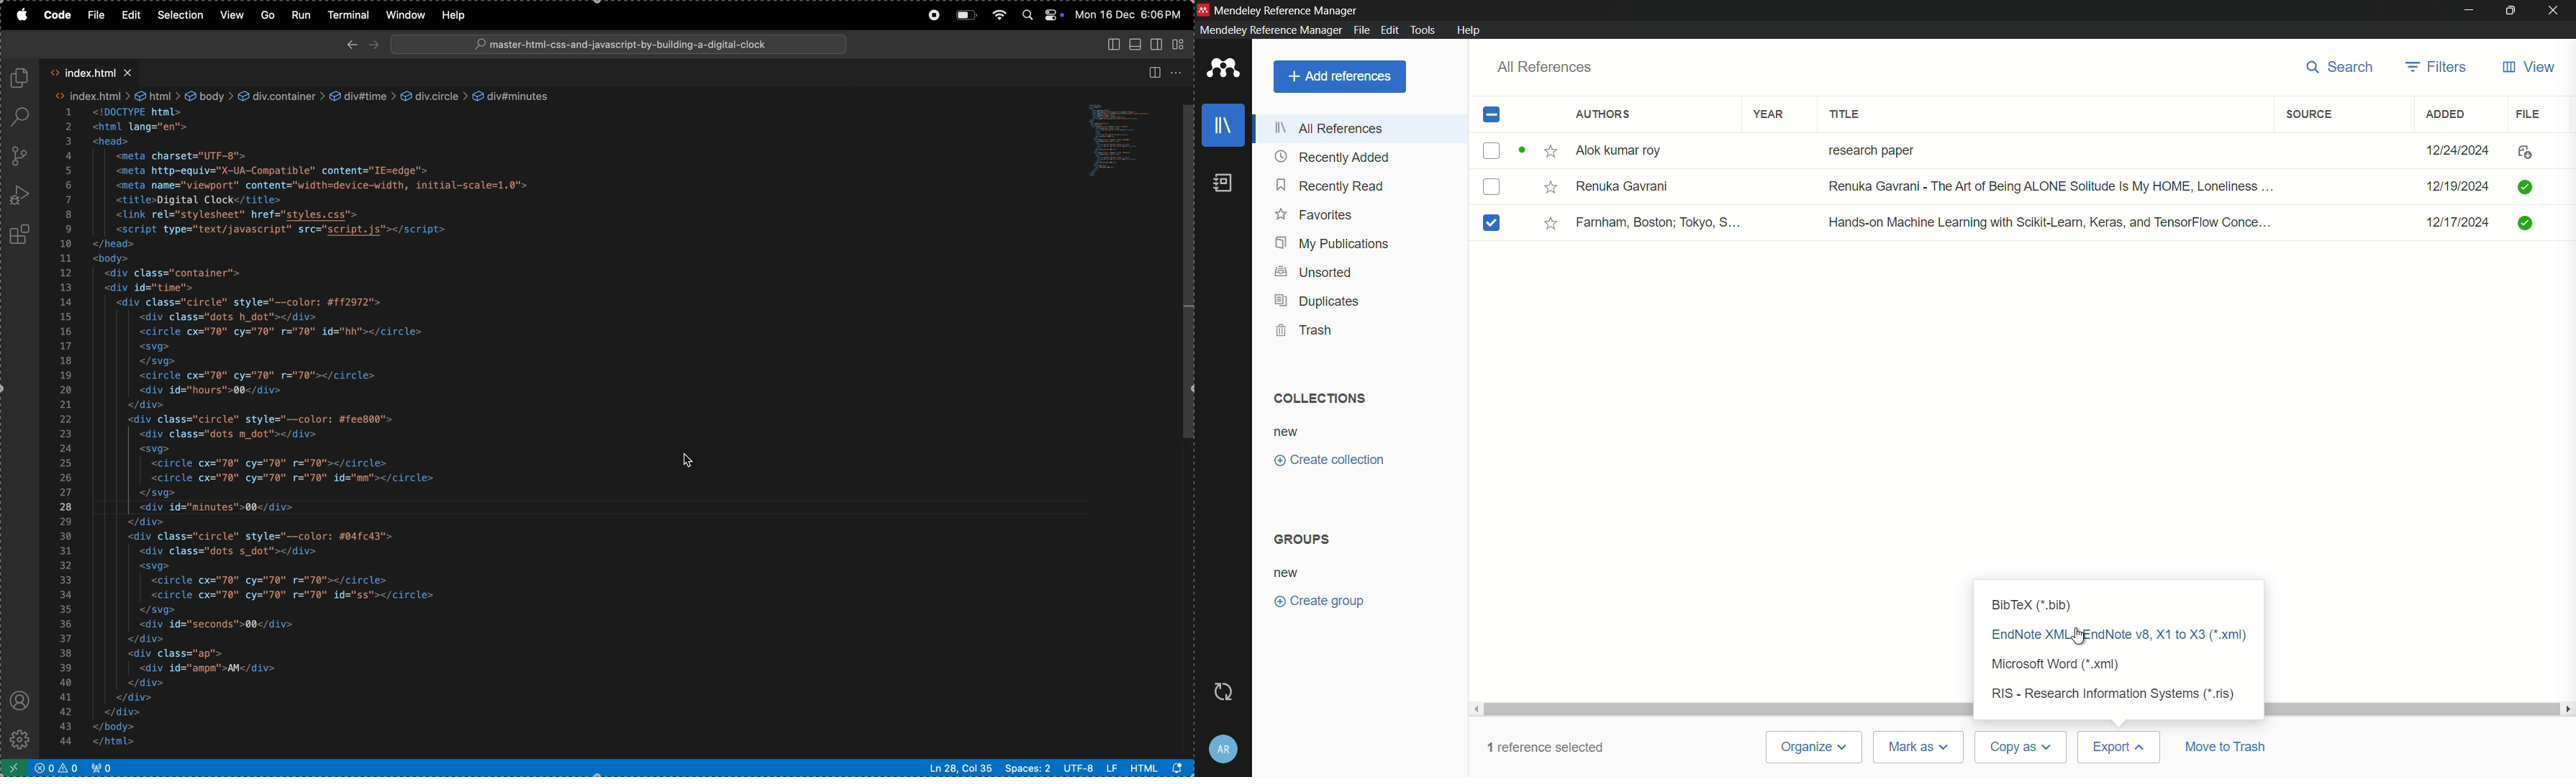 This screenshot has height=784, width=2576. I want to click on all references, so click(1545, 67).